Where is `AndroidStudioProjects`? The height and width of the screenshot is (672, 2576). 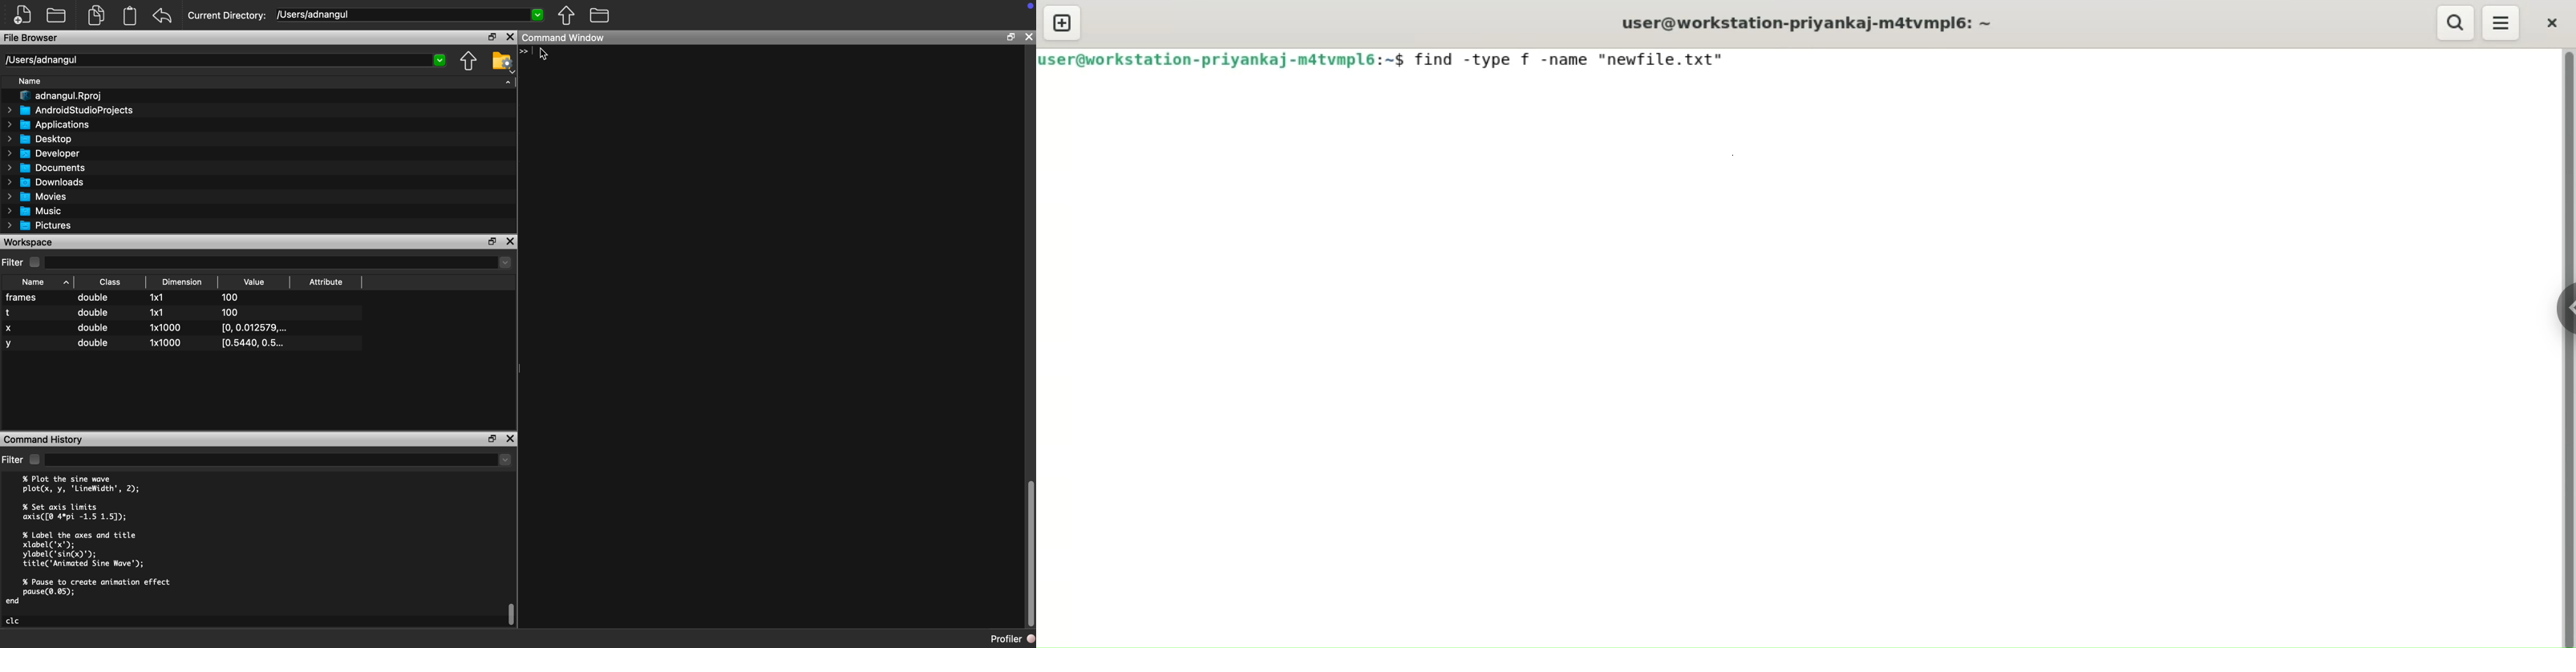 AndroidStudioProjects is located at coordinates (71, 111).